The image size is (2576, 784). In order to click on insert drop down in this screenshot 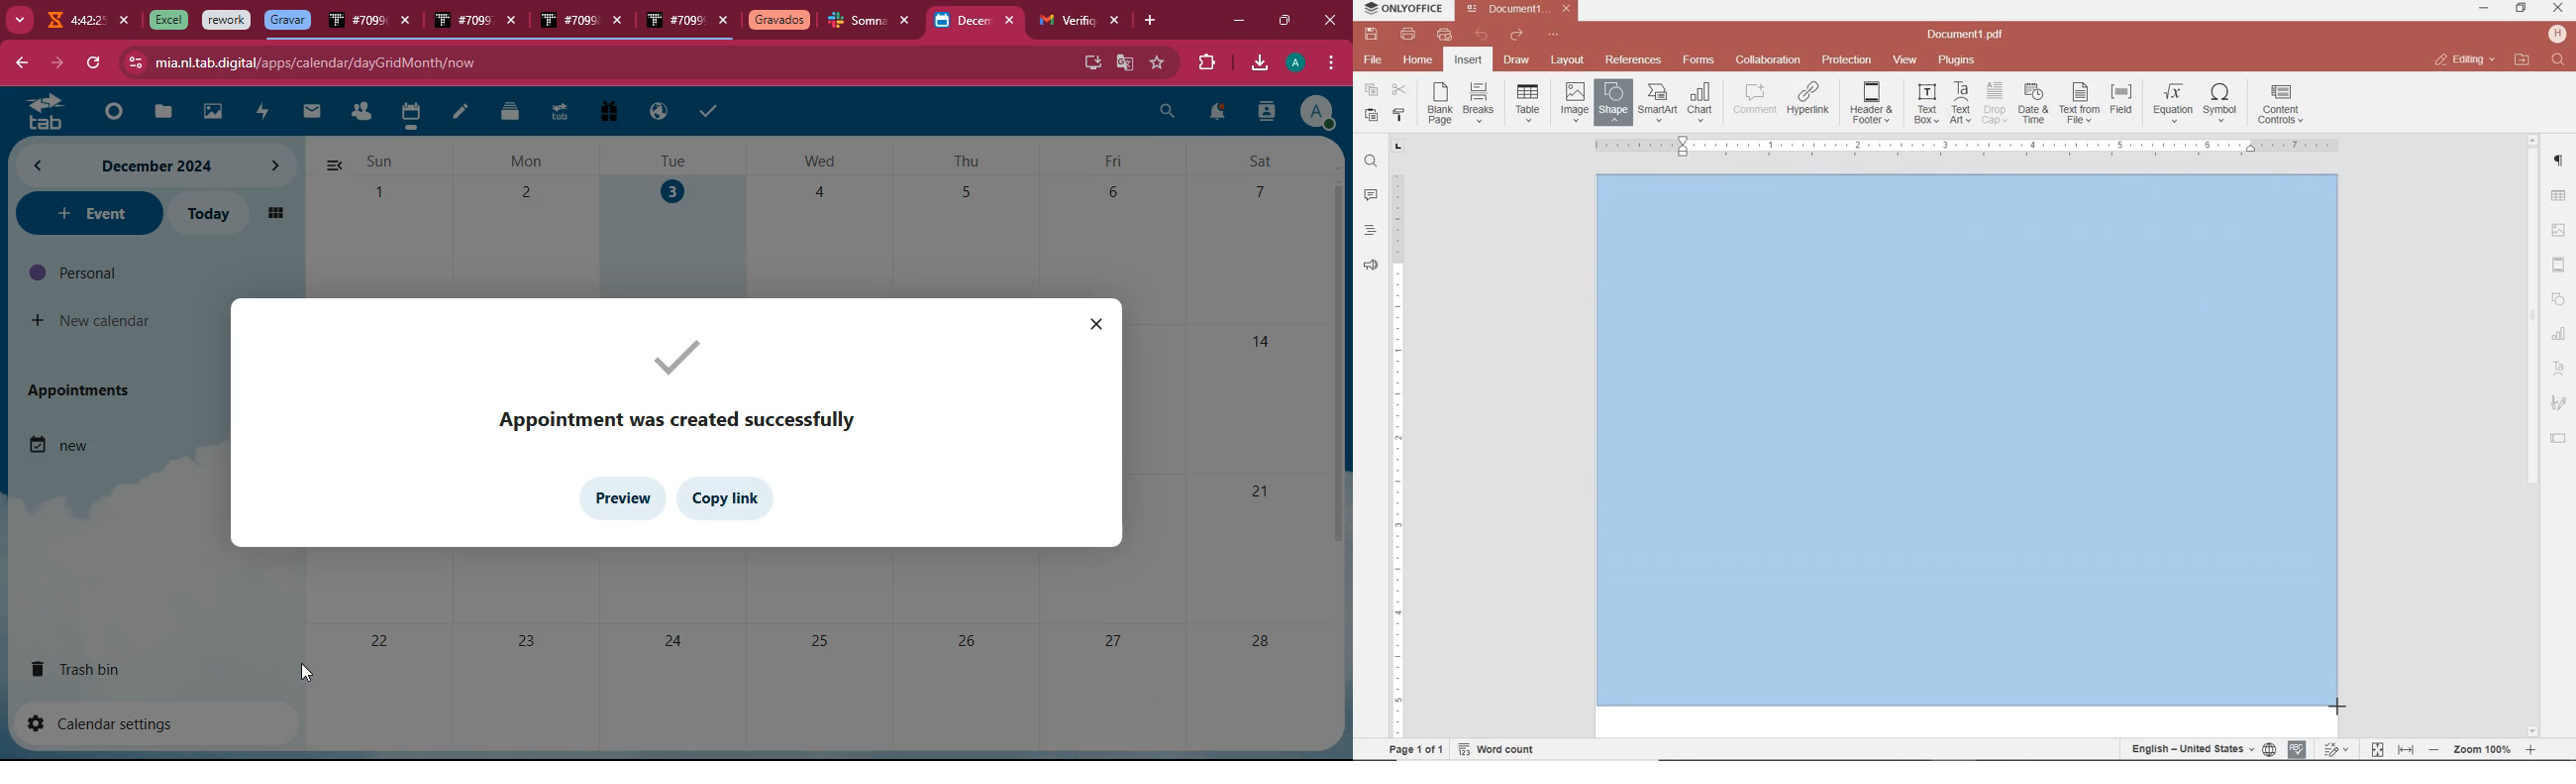, I will do `click(1532, 101)`.